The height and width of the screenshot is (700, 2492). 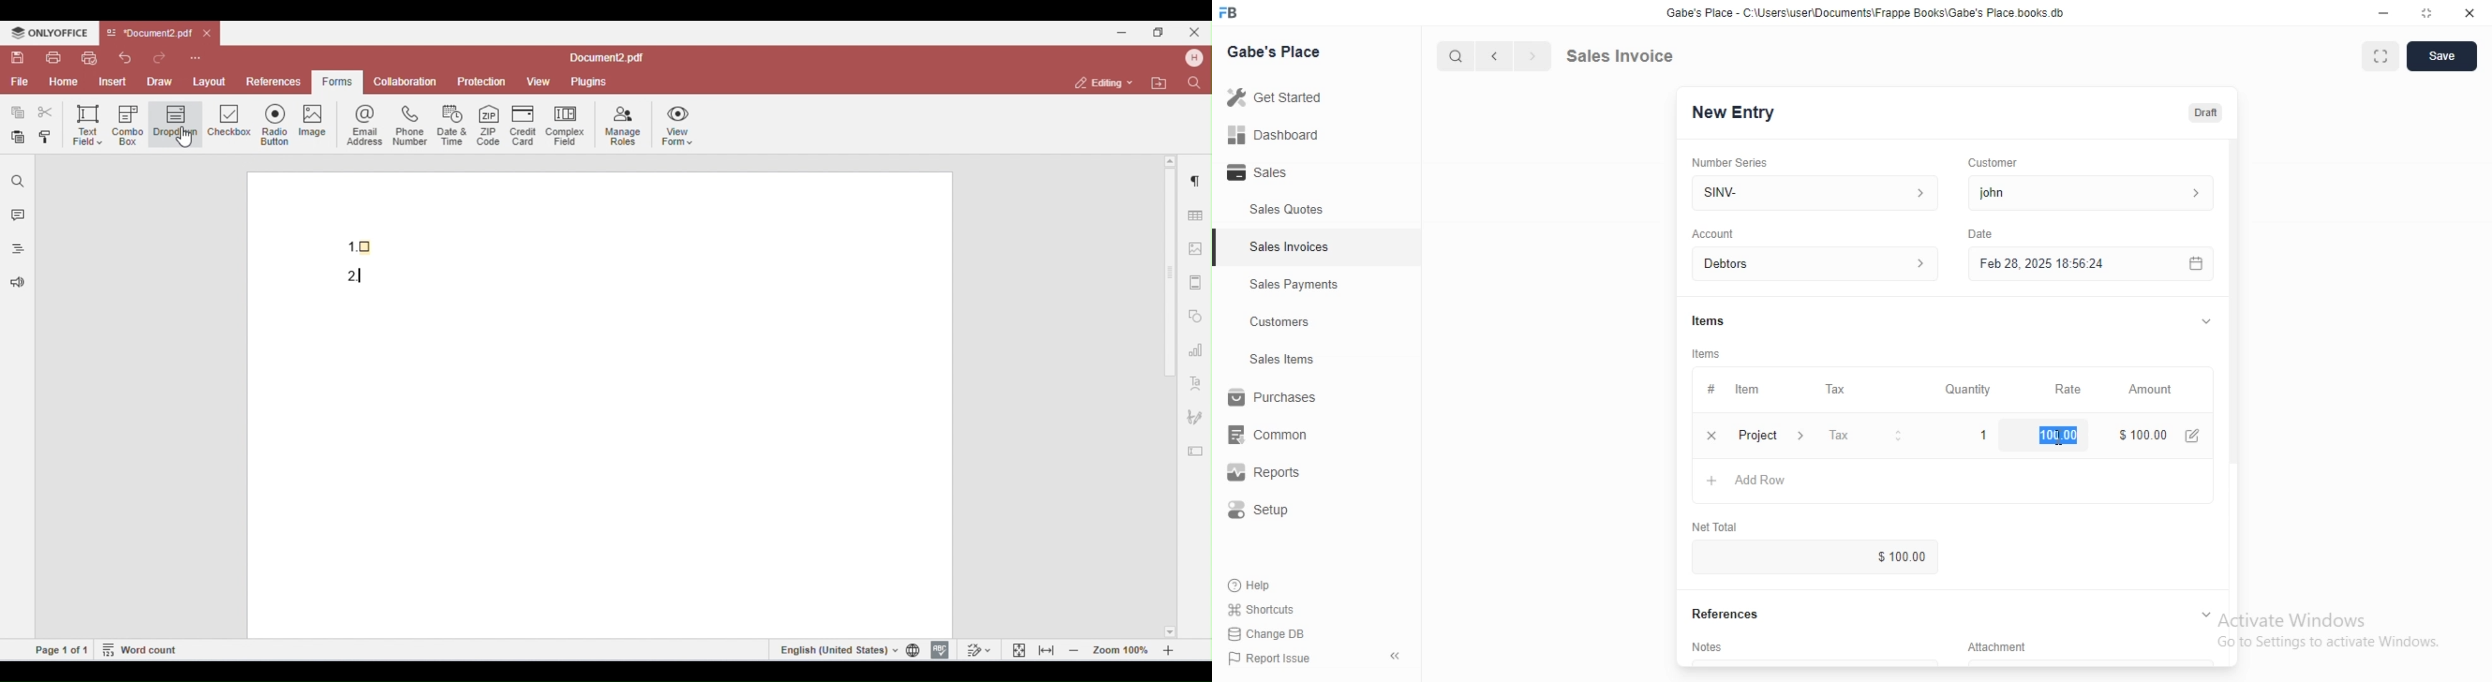 I want to click on Help, so click(x=1269, y=584).